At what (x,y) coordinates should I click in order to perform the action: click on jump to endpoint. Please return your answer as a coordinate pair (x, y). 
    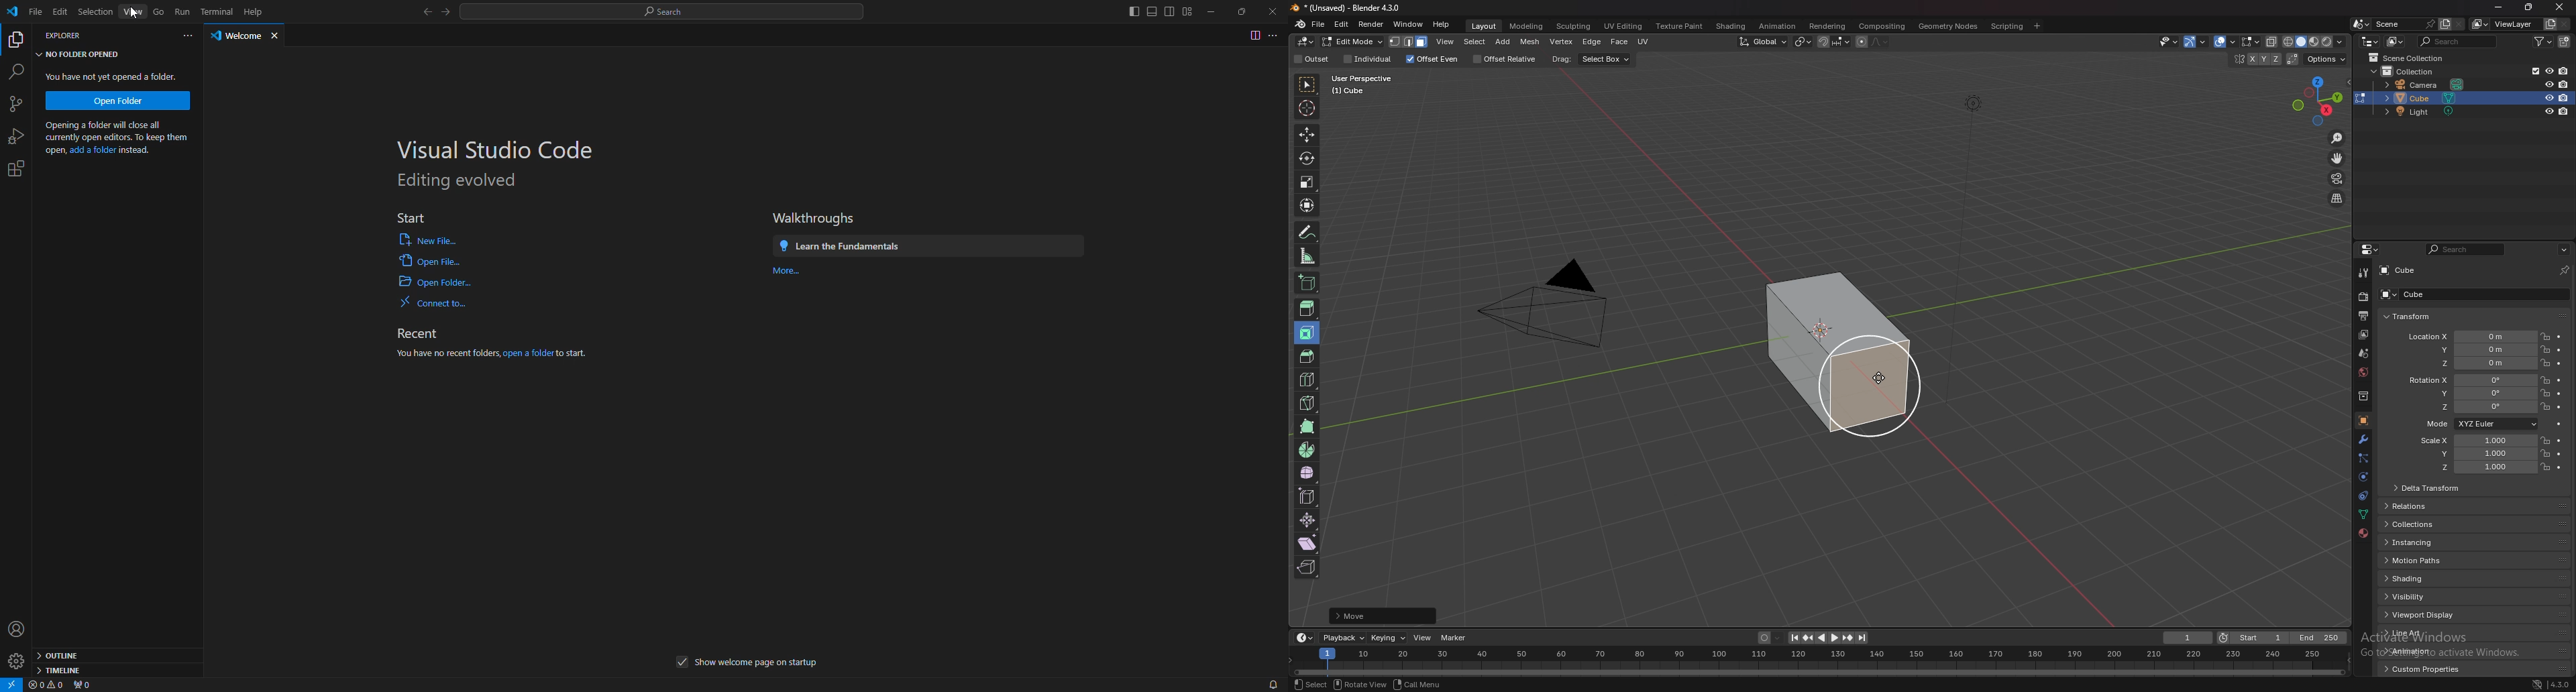
    Looking at the image, I should click on (1863, 638).